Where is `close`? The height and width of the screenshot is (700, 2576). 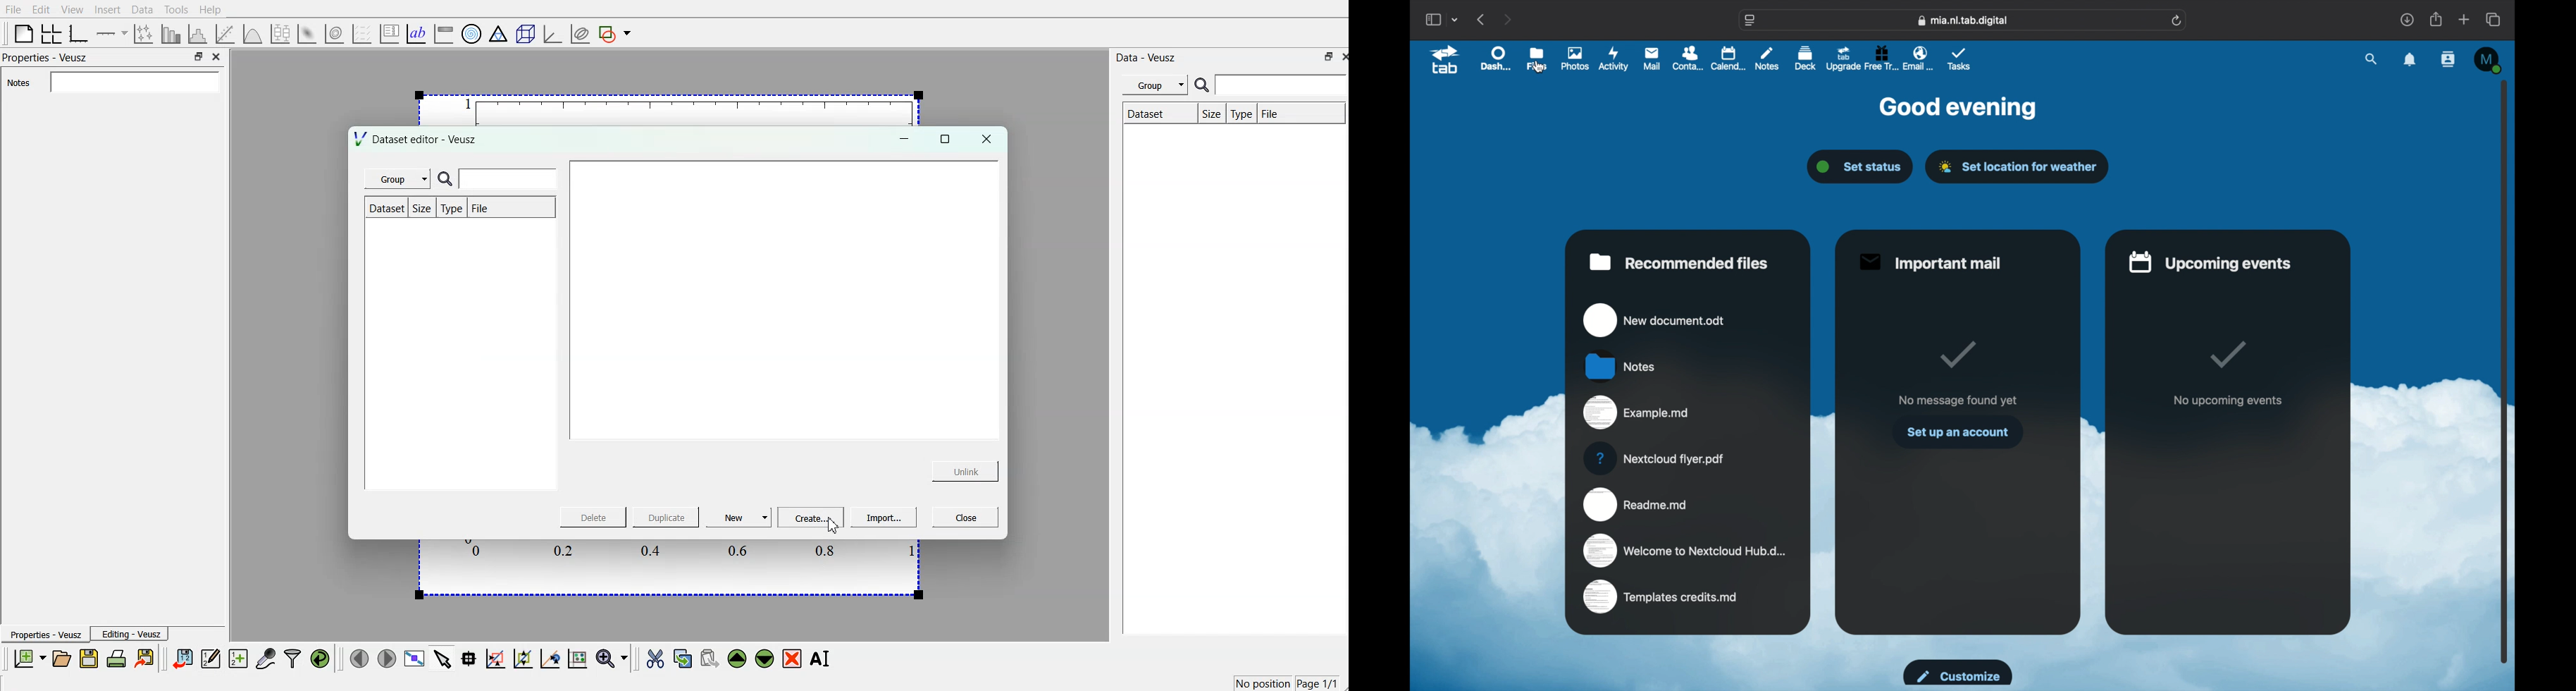
close is located at coordinates (986, 139).